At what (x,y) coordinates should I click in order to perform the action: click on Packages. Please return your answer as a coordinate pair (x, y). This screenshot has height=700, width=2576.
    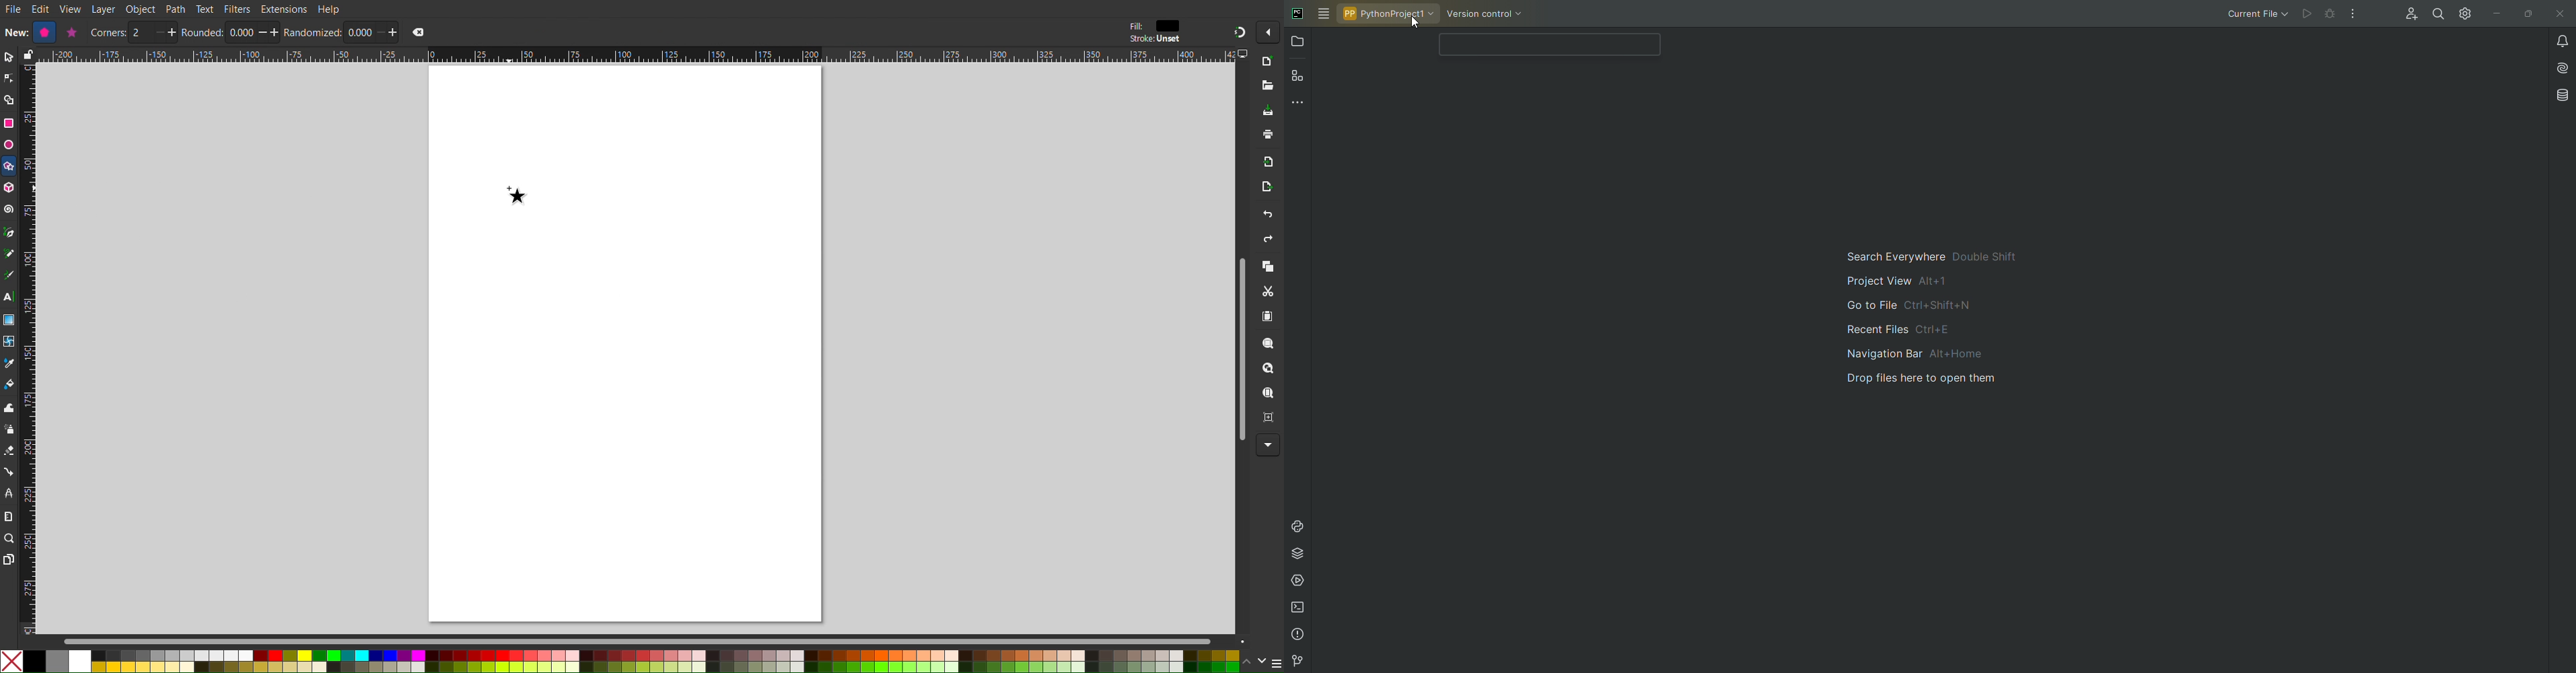
    Looking at the image, I should click on (1302, 556).